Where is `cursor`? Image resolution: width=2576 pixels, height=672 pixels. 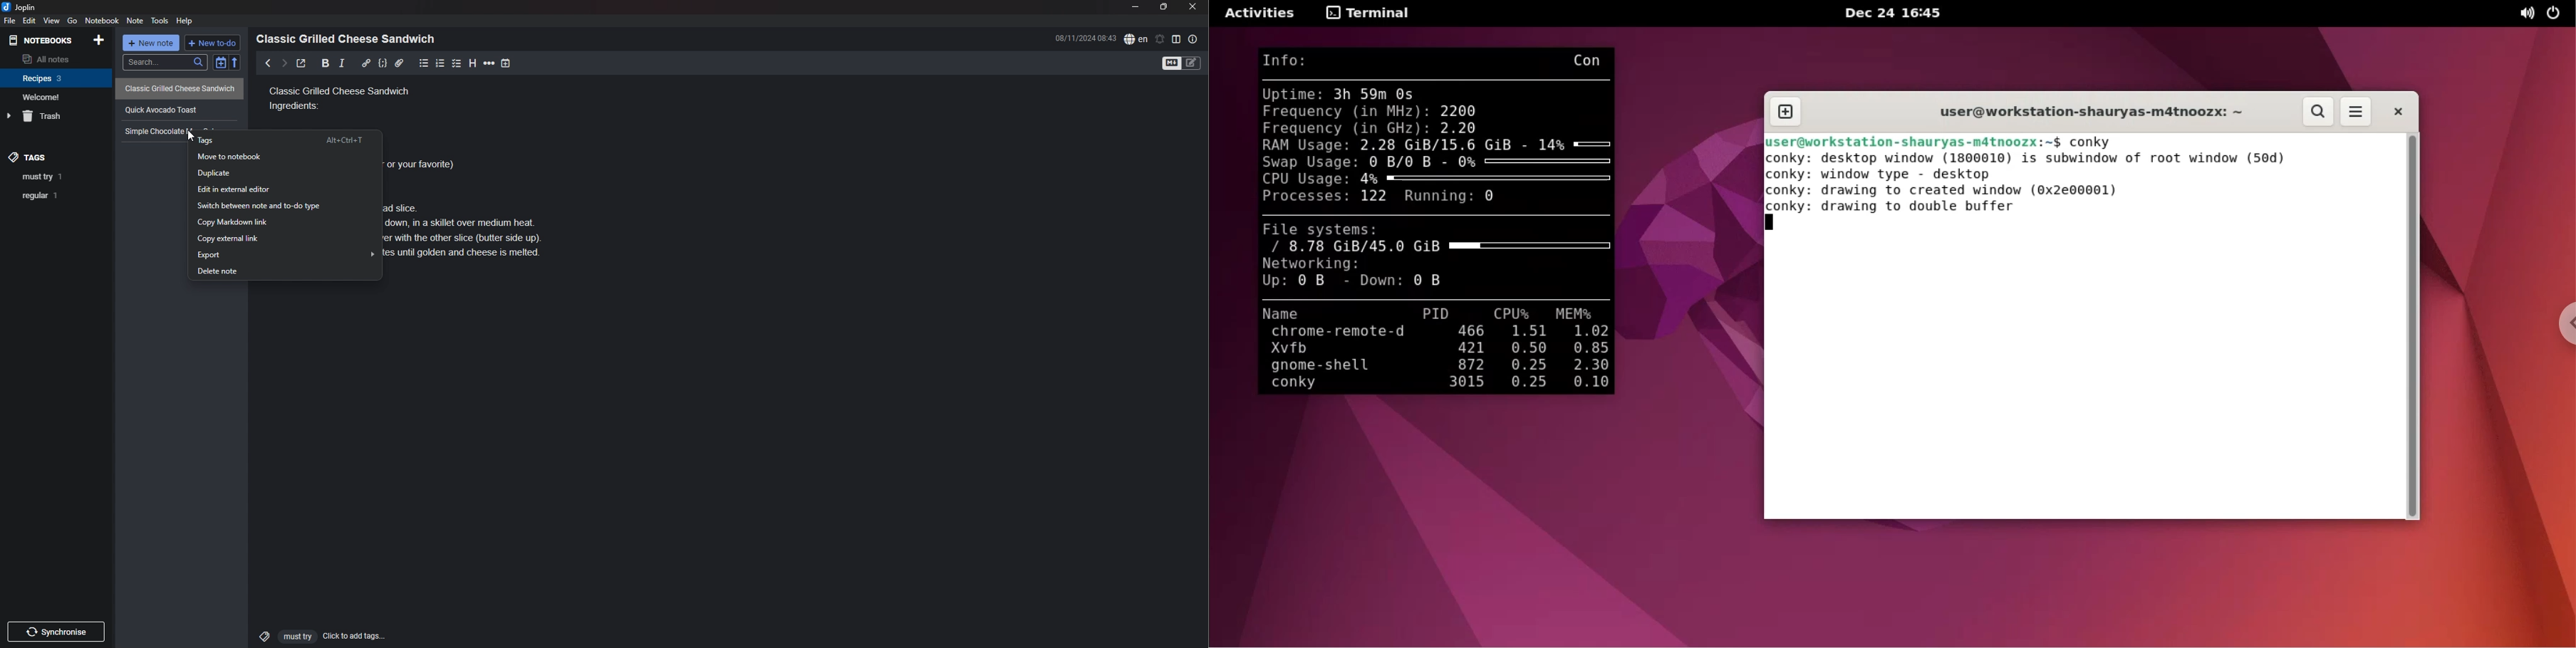 cursor is located at coordinates (191, 135).